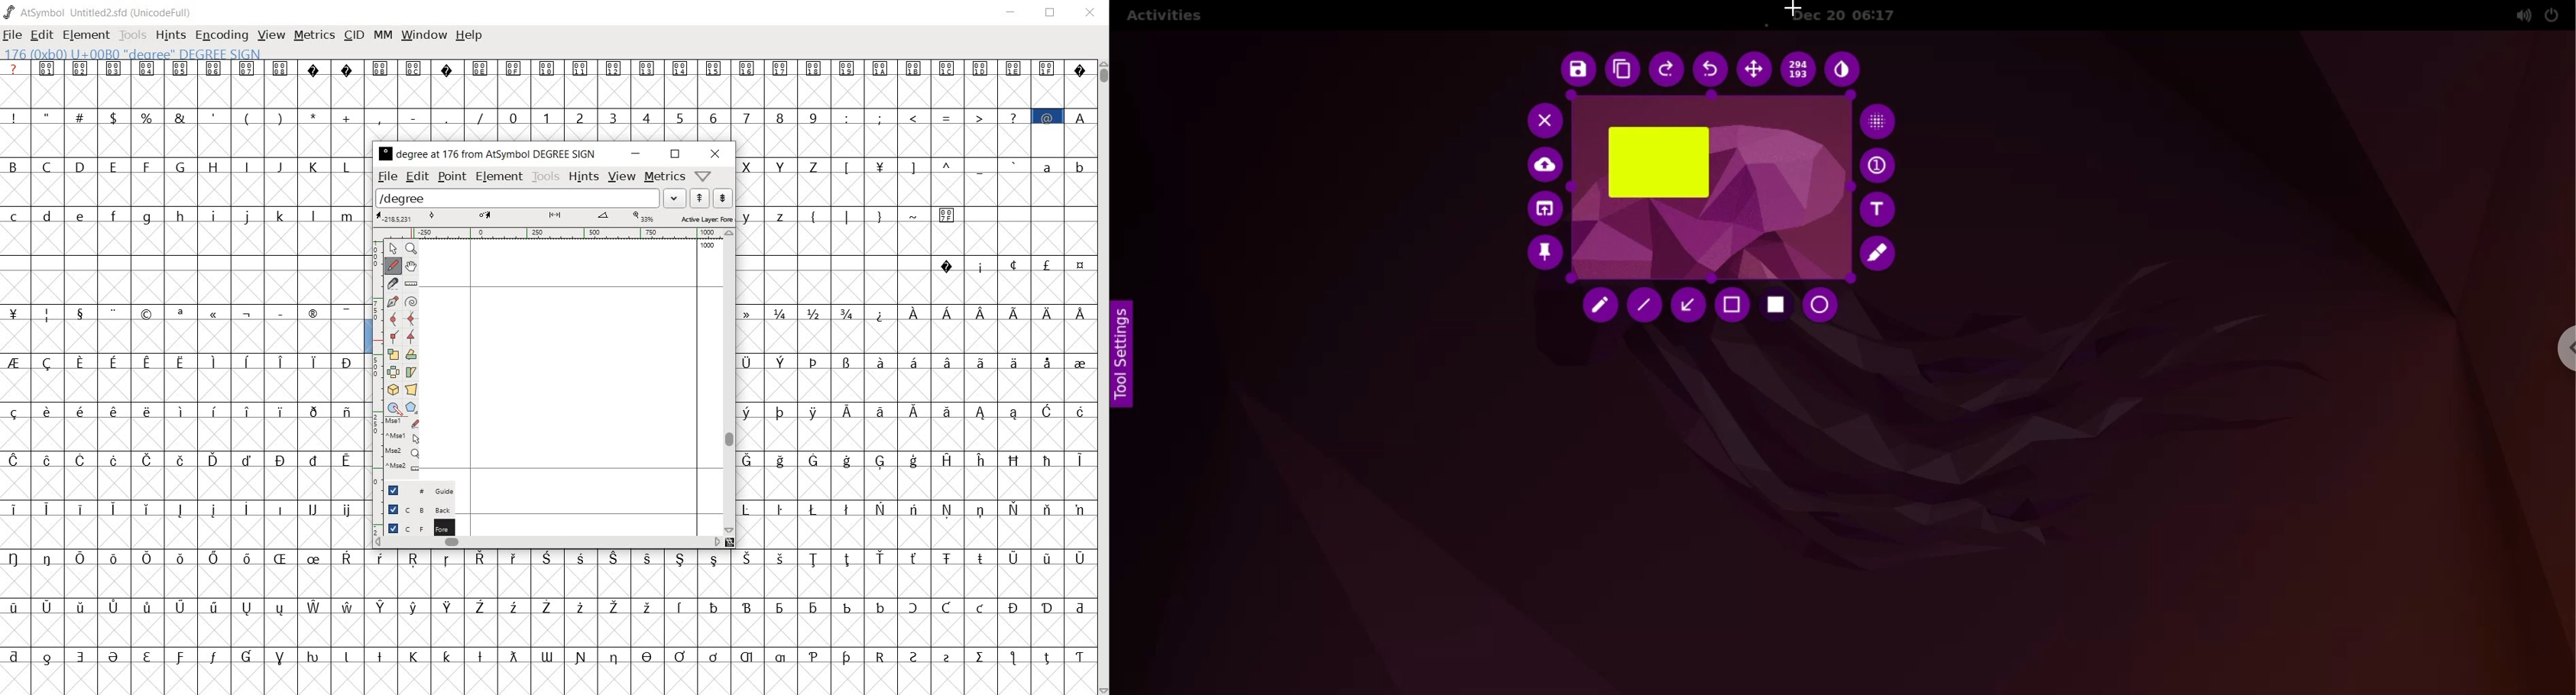  What do you see at coordinates (914, 532) in the screenshot?
I see `` at bounding box center [914, 532].